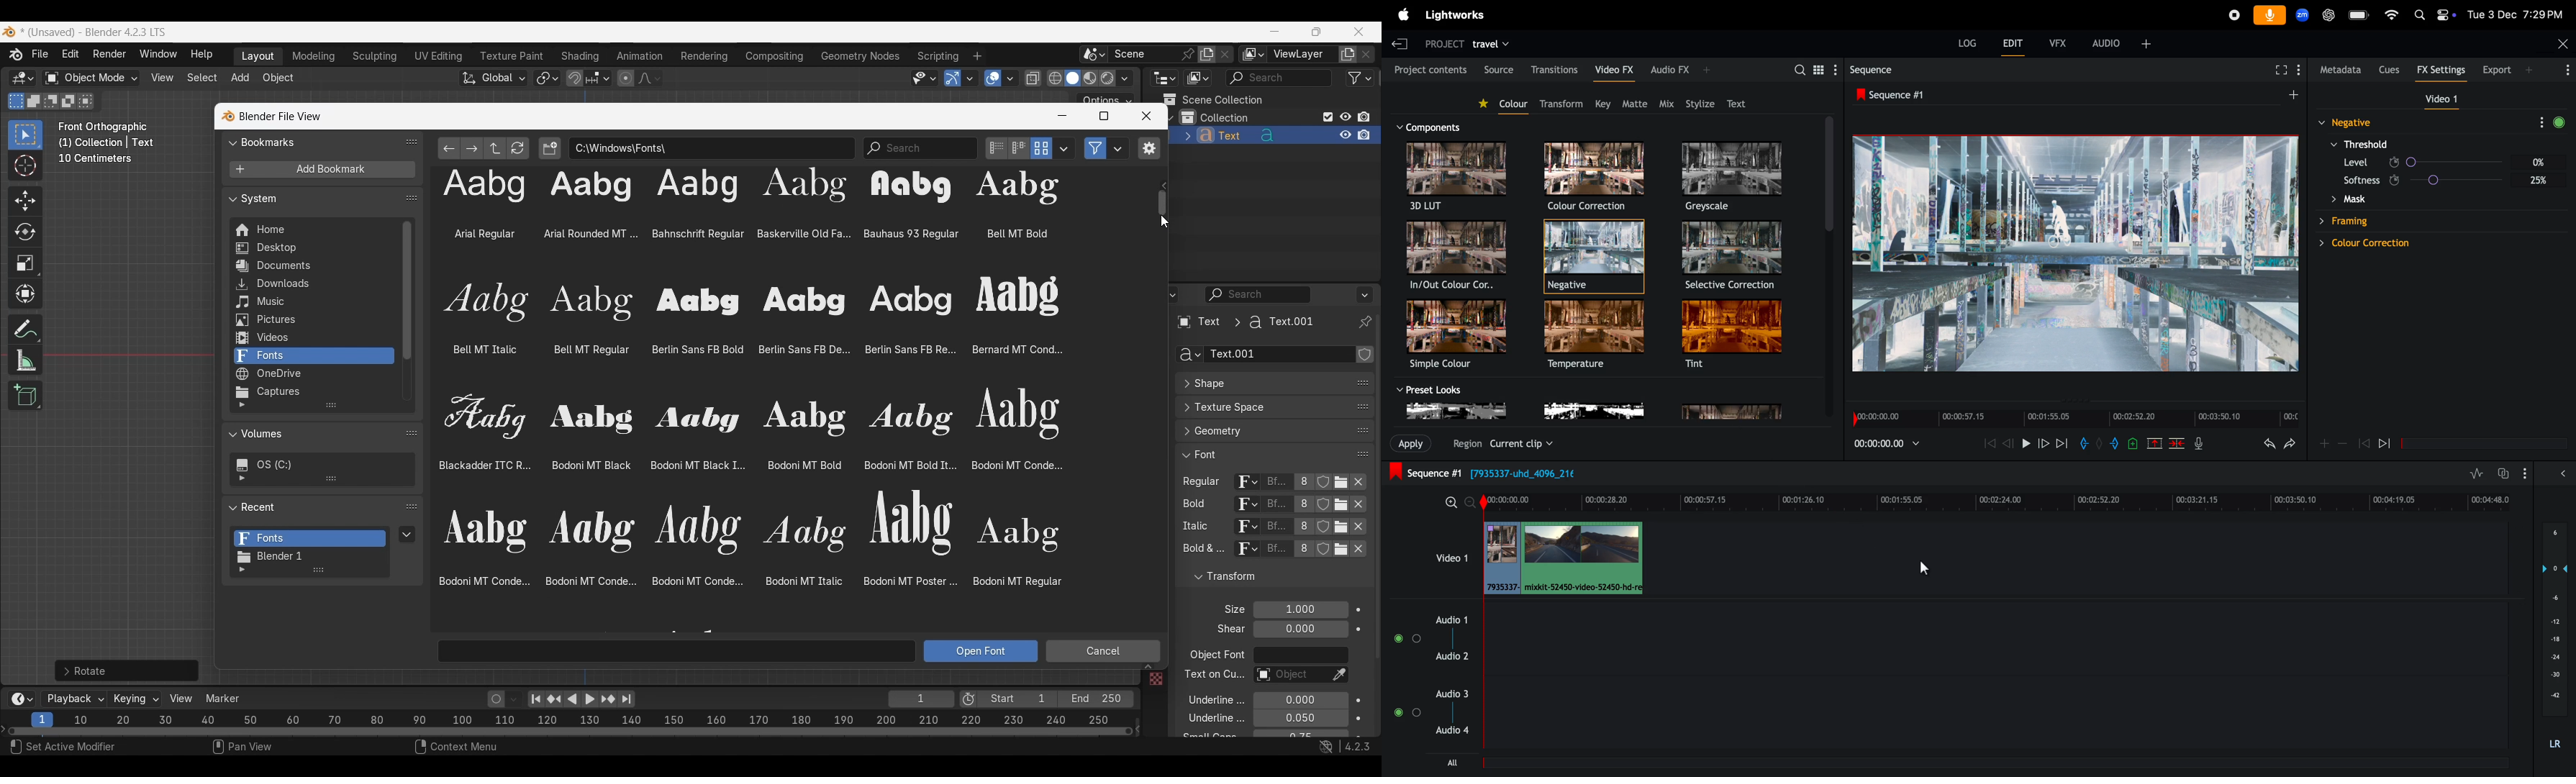 The image size is (2576, 784). Describe the element at coordinates (1207, 736) in the screenshot. I see `text` at that location.